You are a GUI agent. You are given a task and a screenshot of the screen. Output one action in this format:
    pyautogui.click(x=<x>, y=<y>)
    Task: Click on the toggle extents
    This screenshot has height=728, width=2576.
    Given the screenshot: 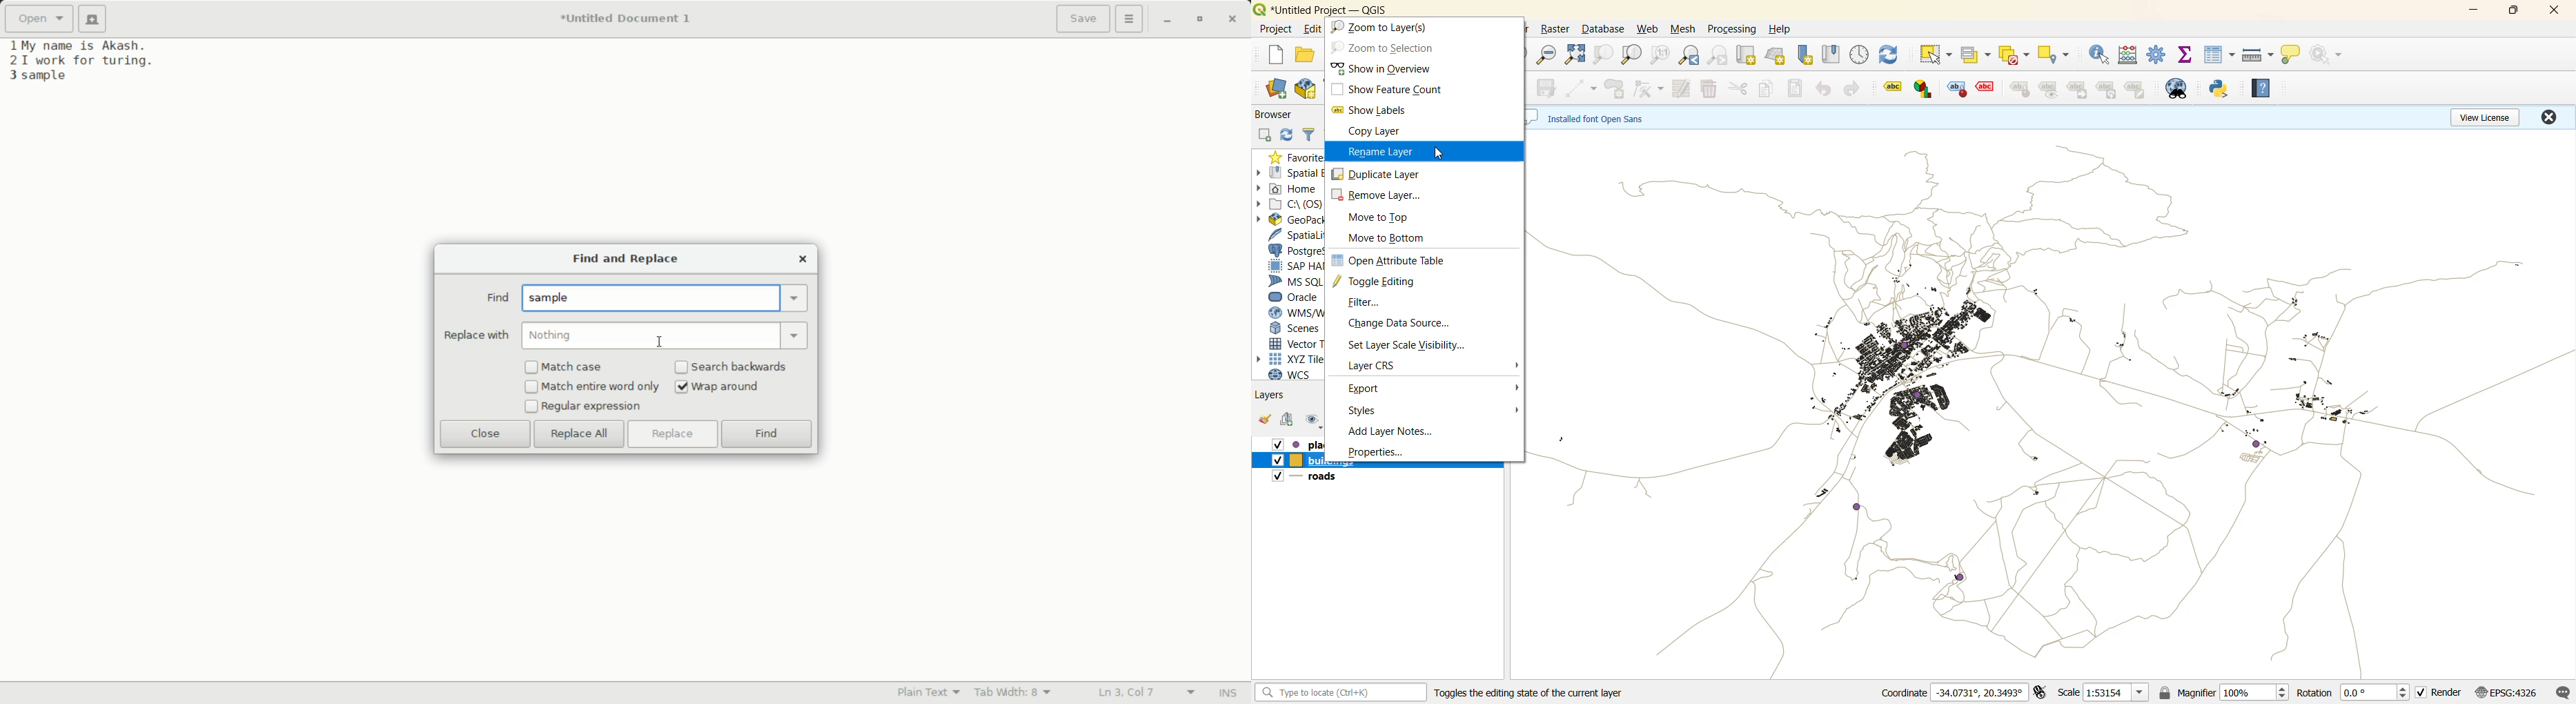 What is the action you would take?
    pyautogui.click(x=2037, y=692)
    